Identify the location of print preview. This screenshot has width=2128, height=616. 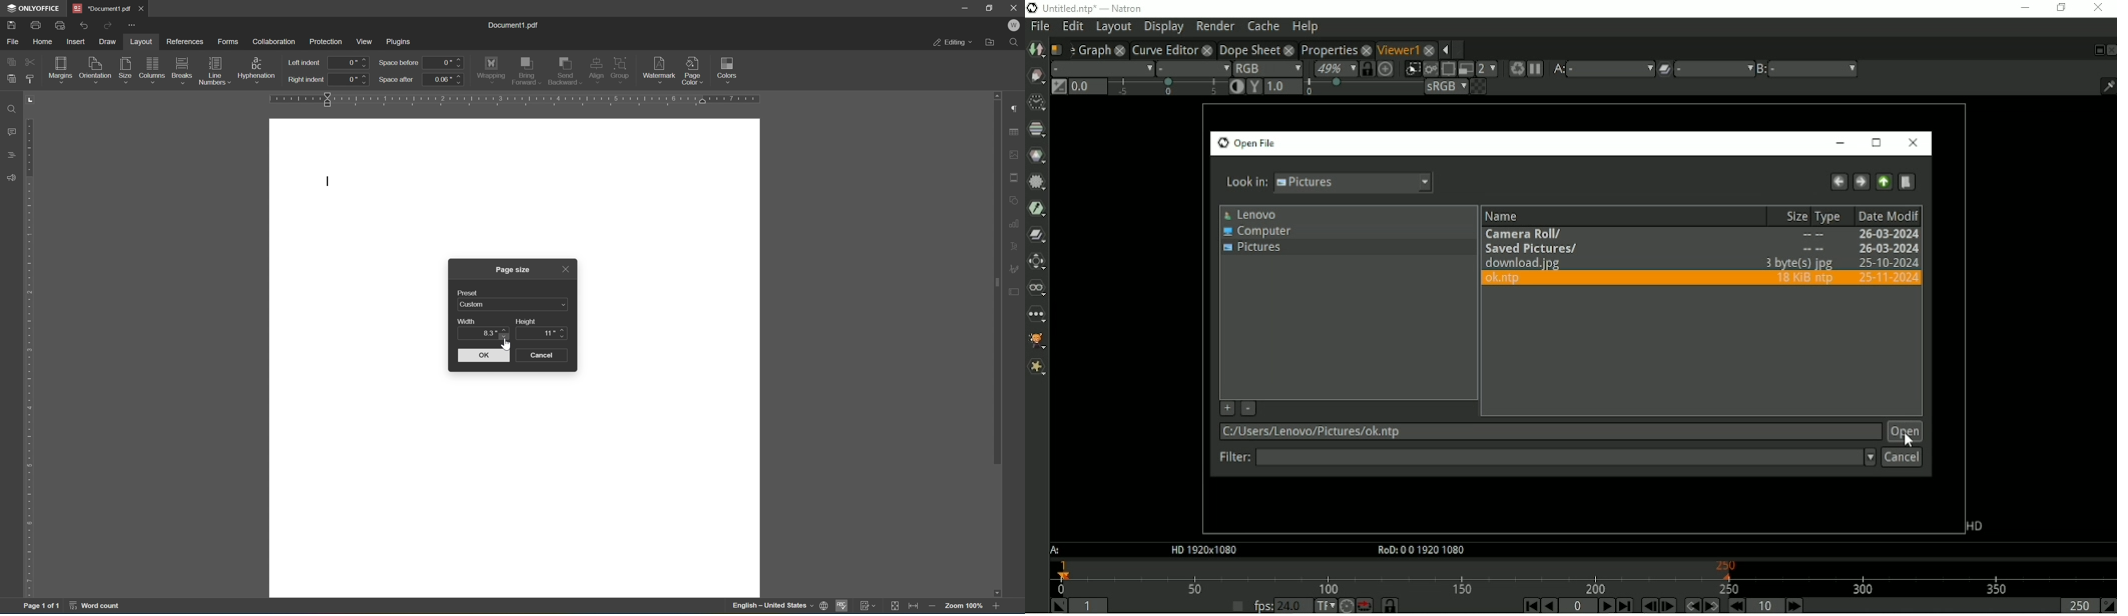
(60, 24).